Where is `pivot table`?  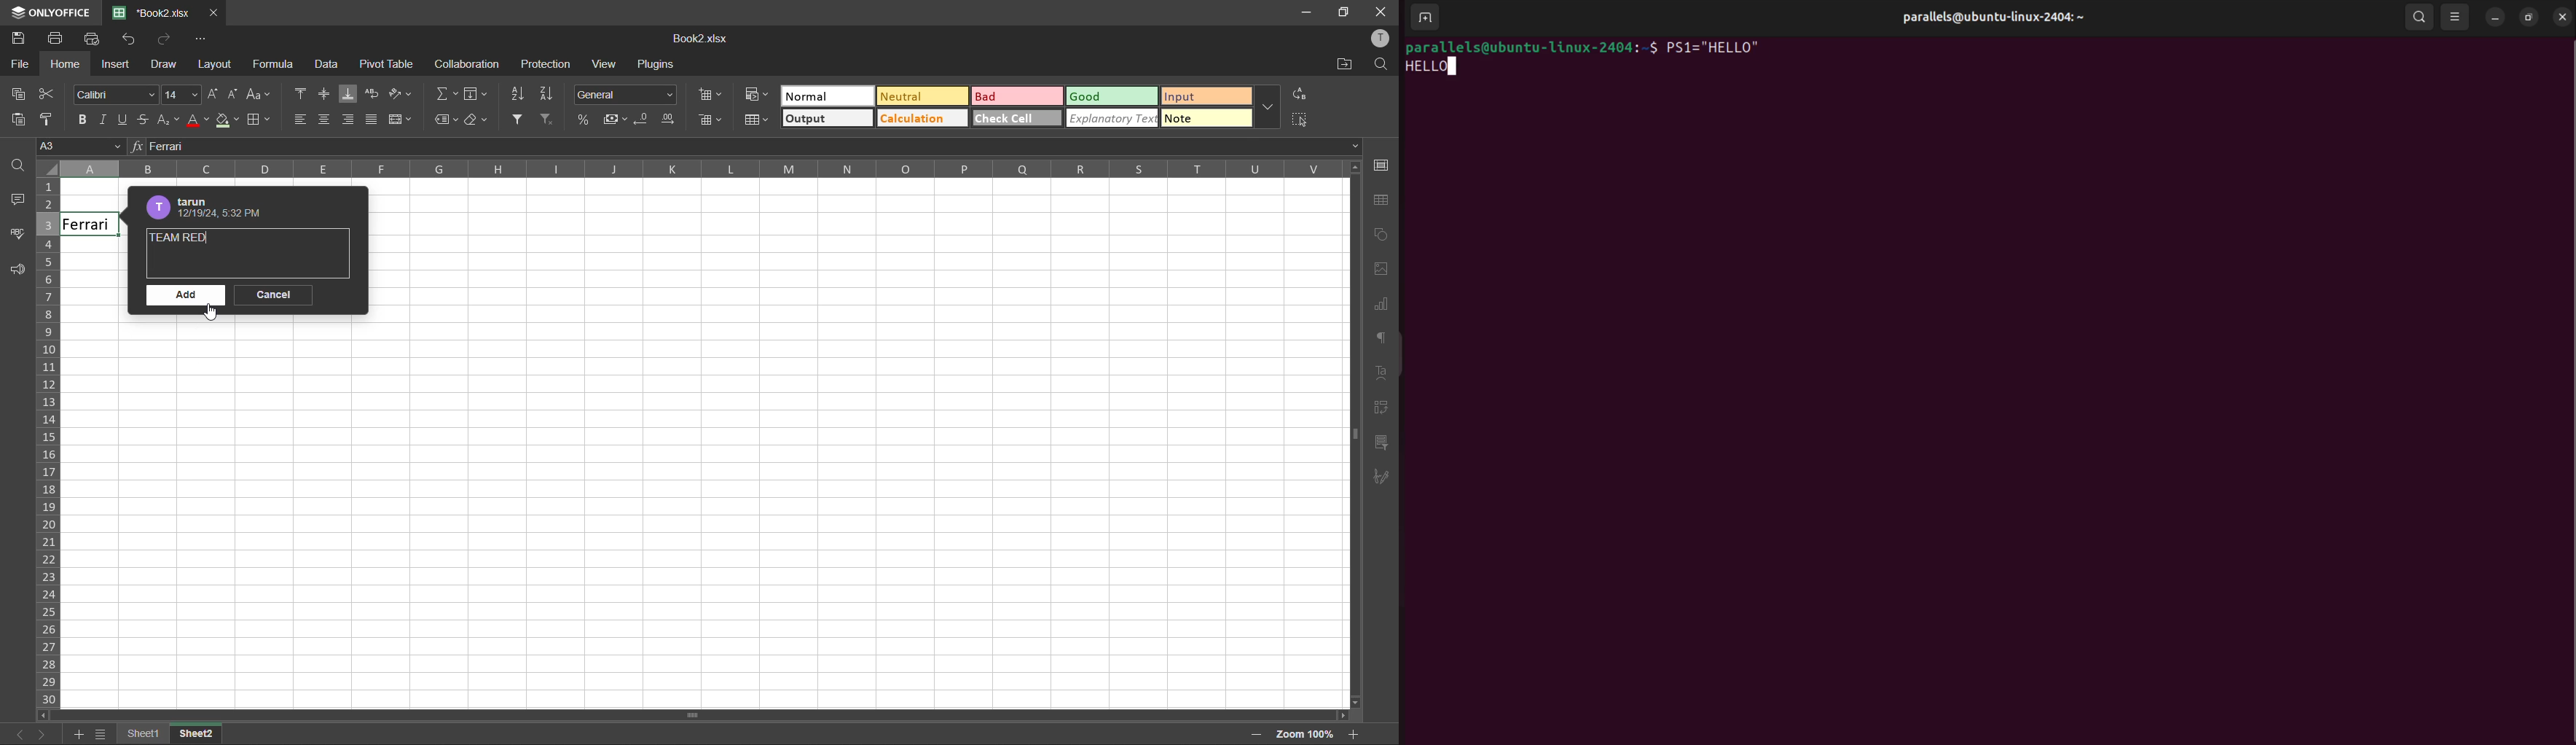
pivot table is located at coordinates (1382, 410).